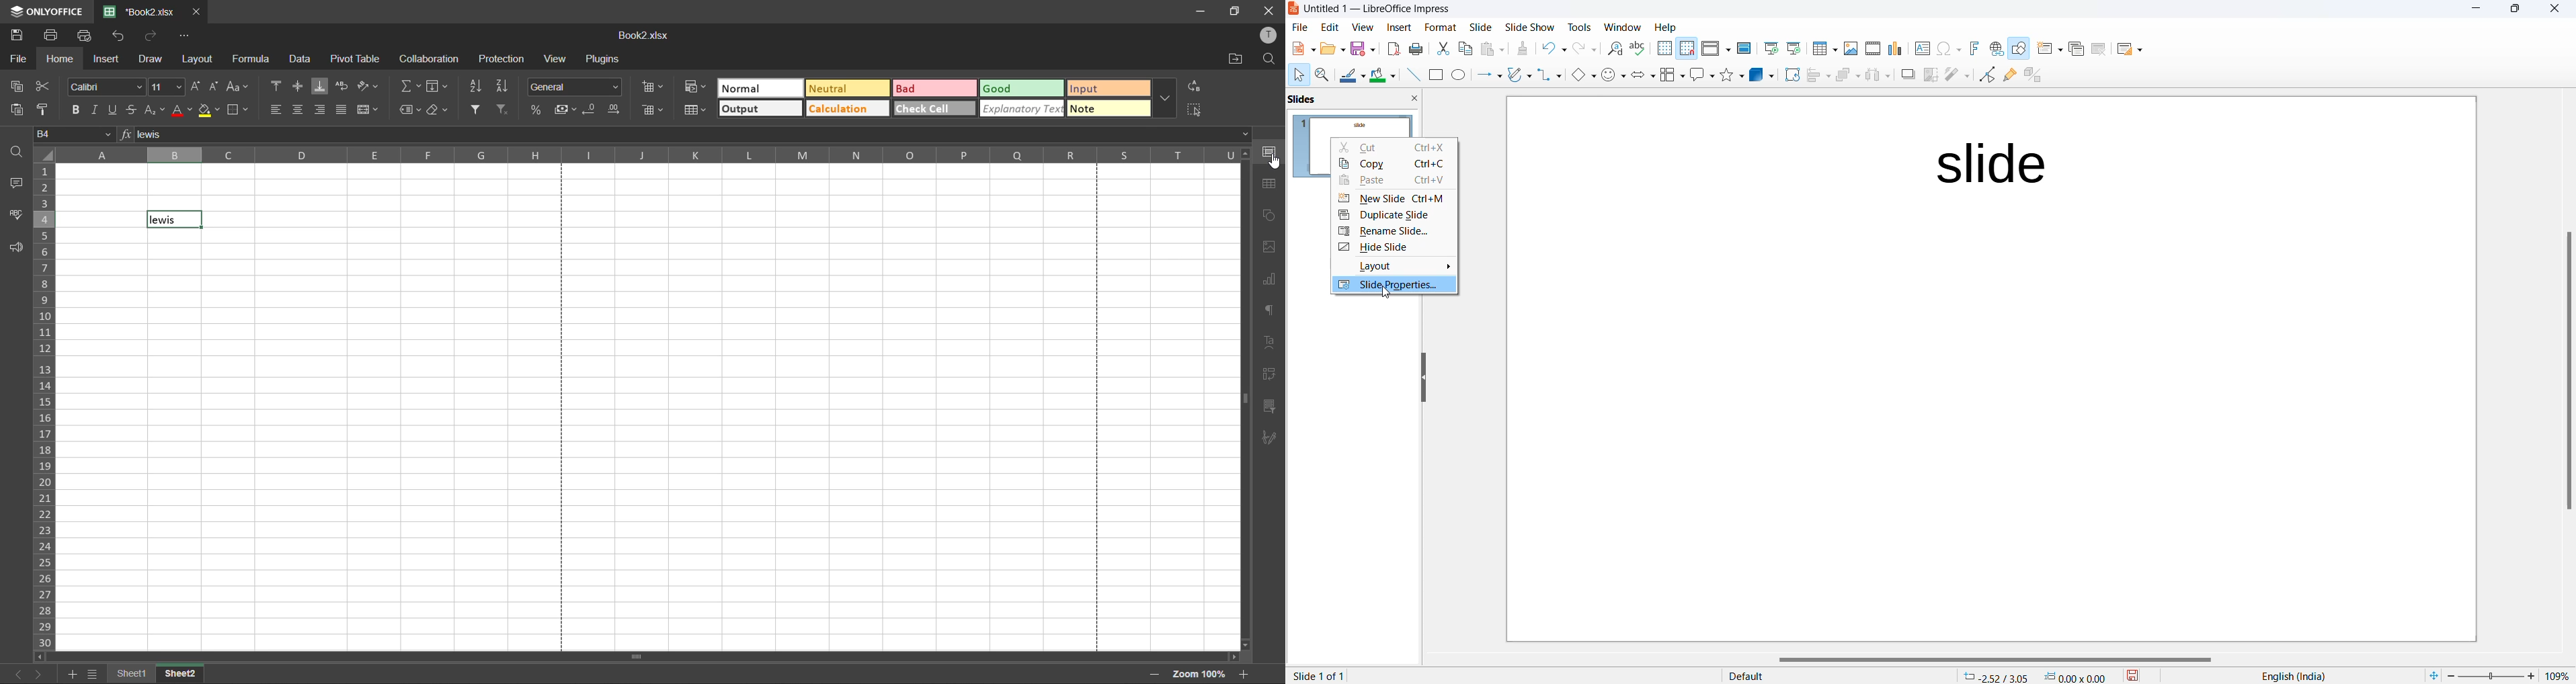  I want to click on insert, so click(1400, 26).